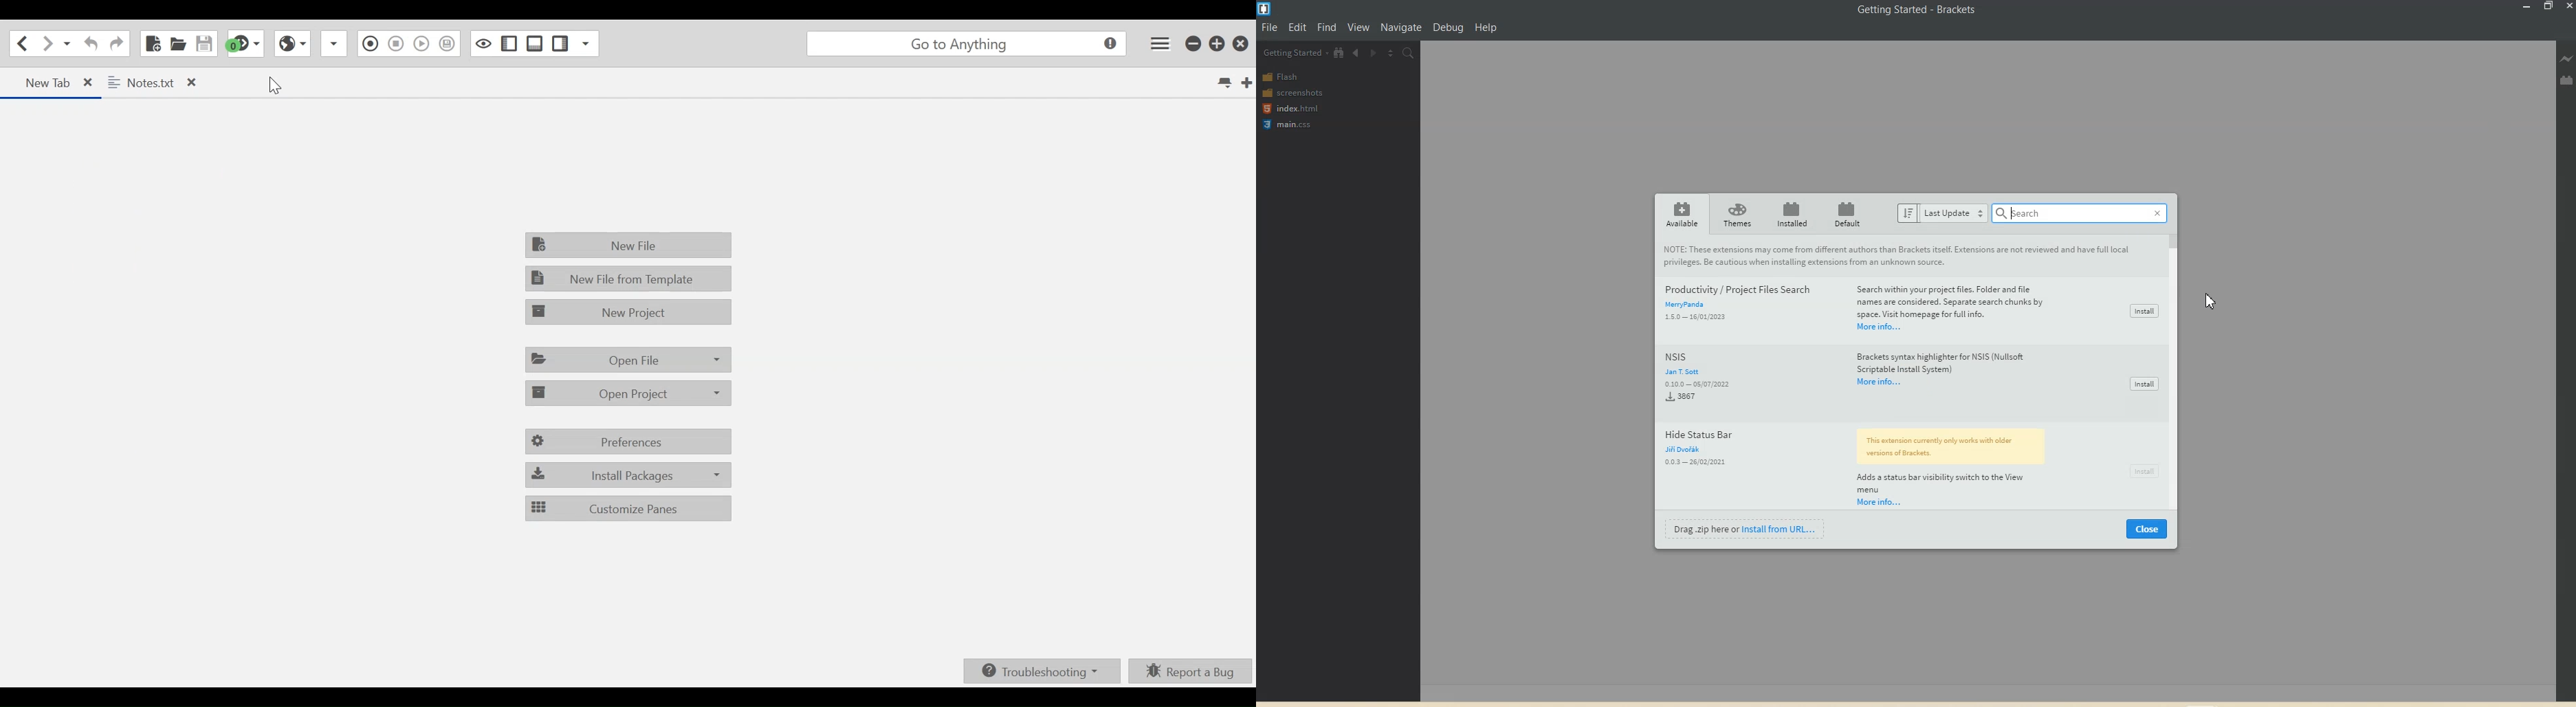  I want to click on Find in files, so click(1409, 53).